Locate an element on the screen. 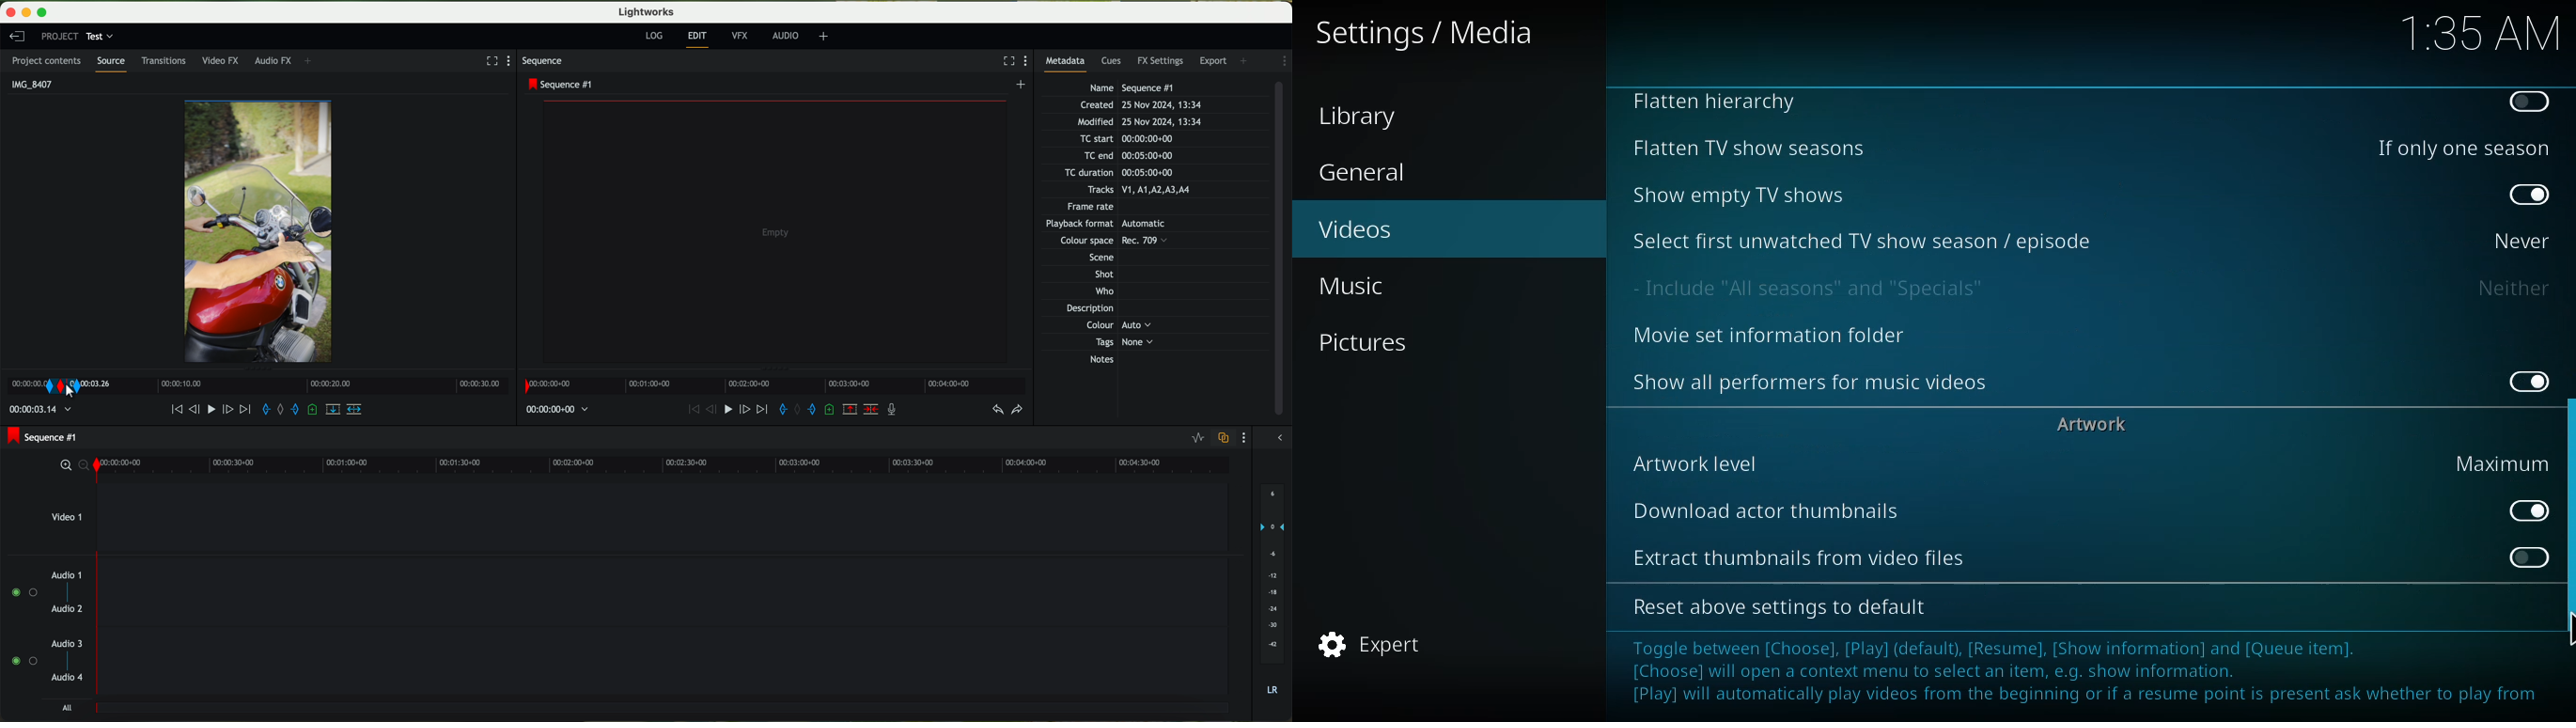  timeline is located at coordinates (774, 386).